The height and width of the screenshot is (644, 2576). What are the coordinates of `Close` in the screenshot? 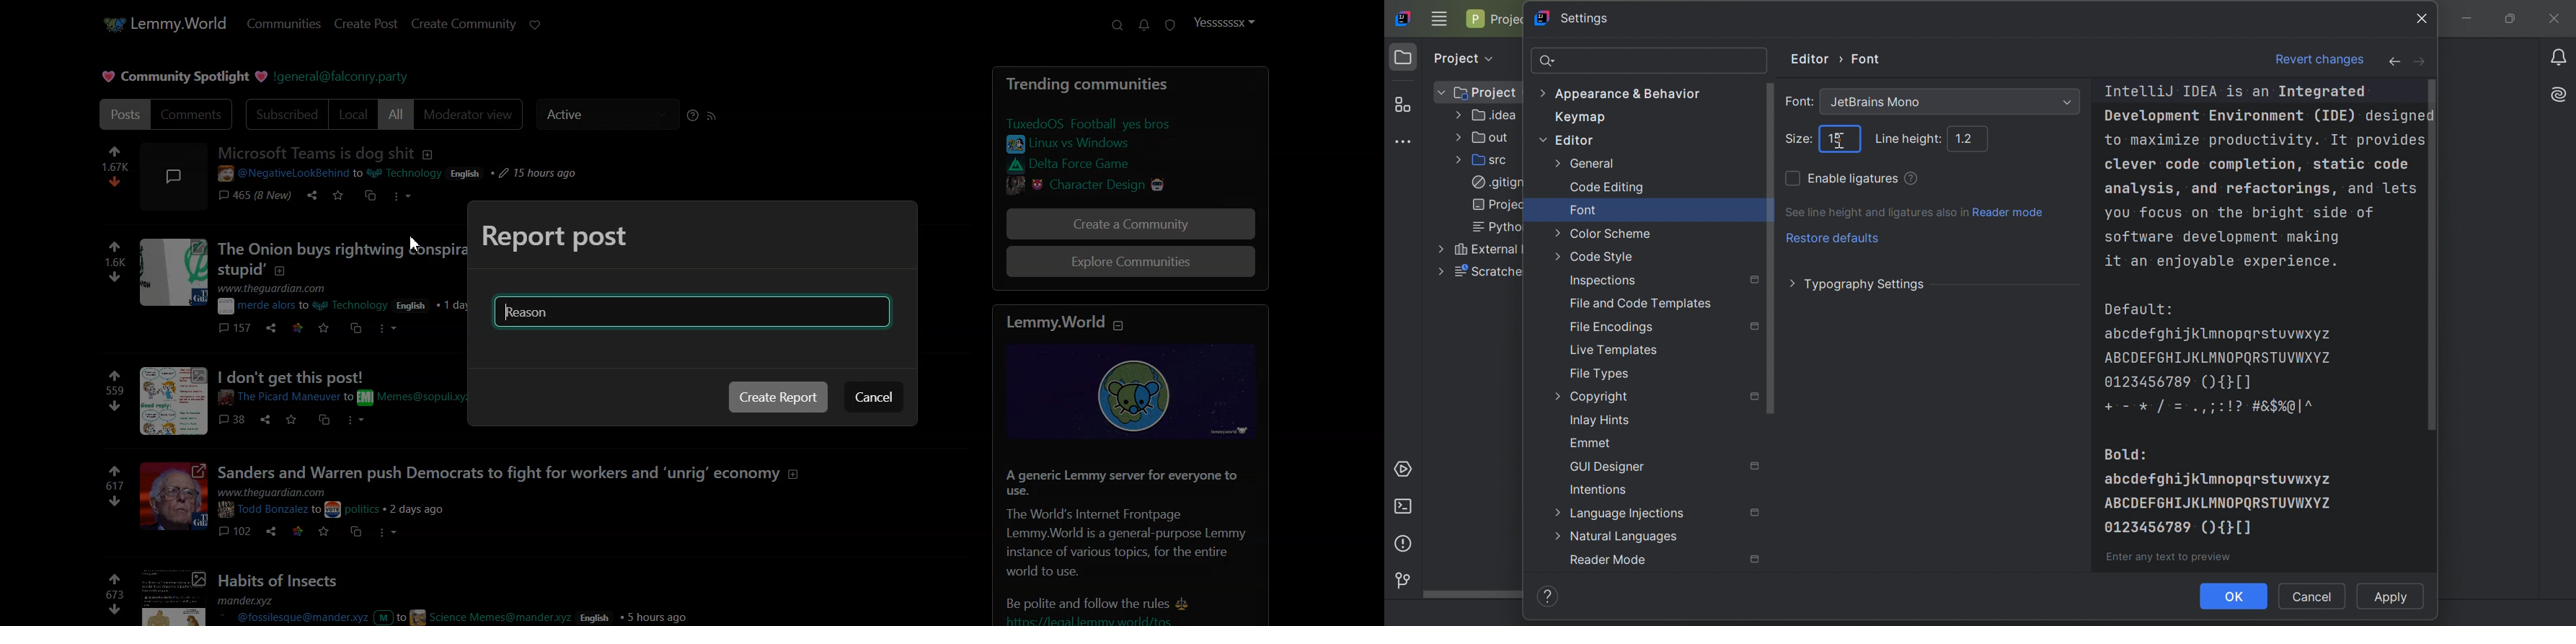 It's located at (2557, 20).